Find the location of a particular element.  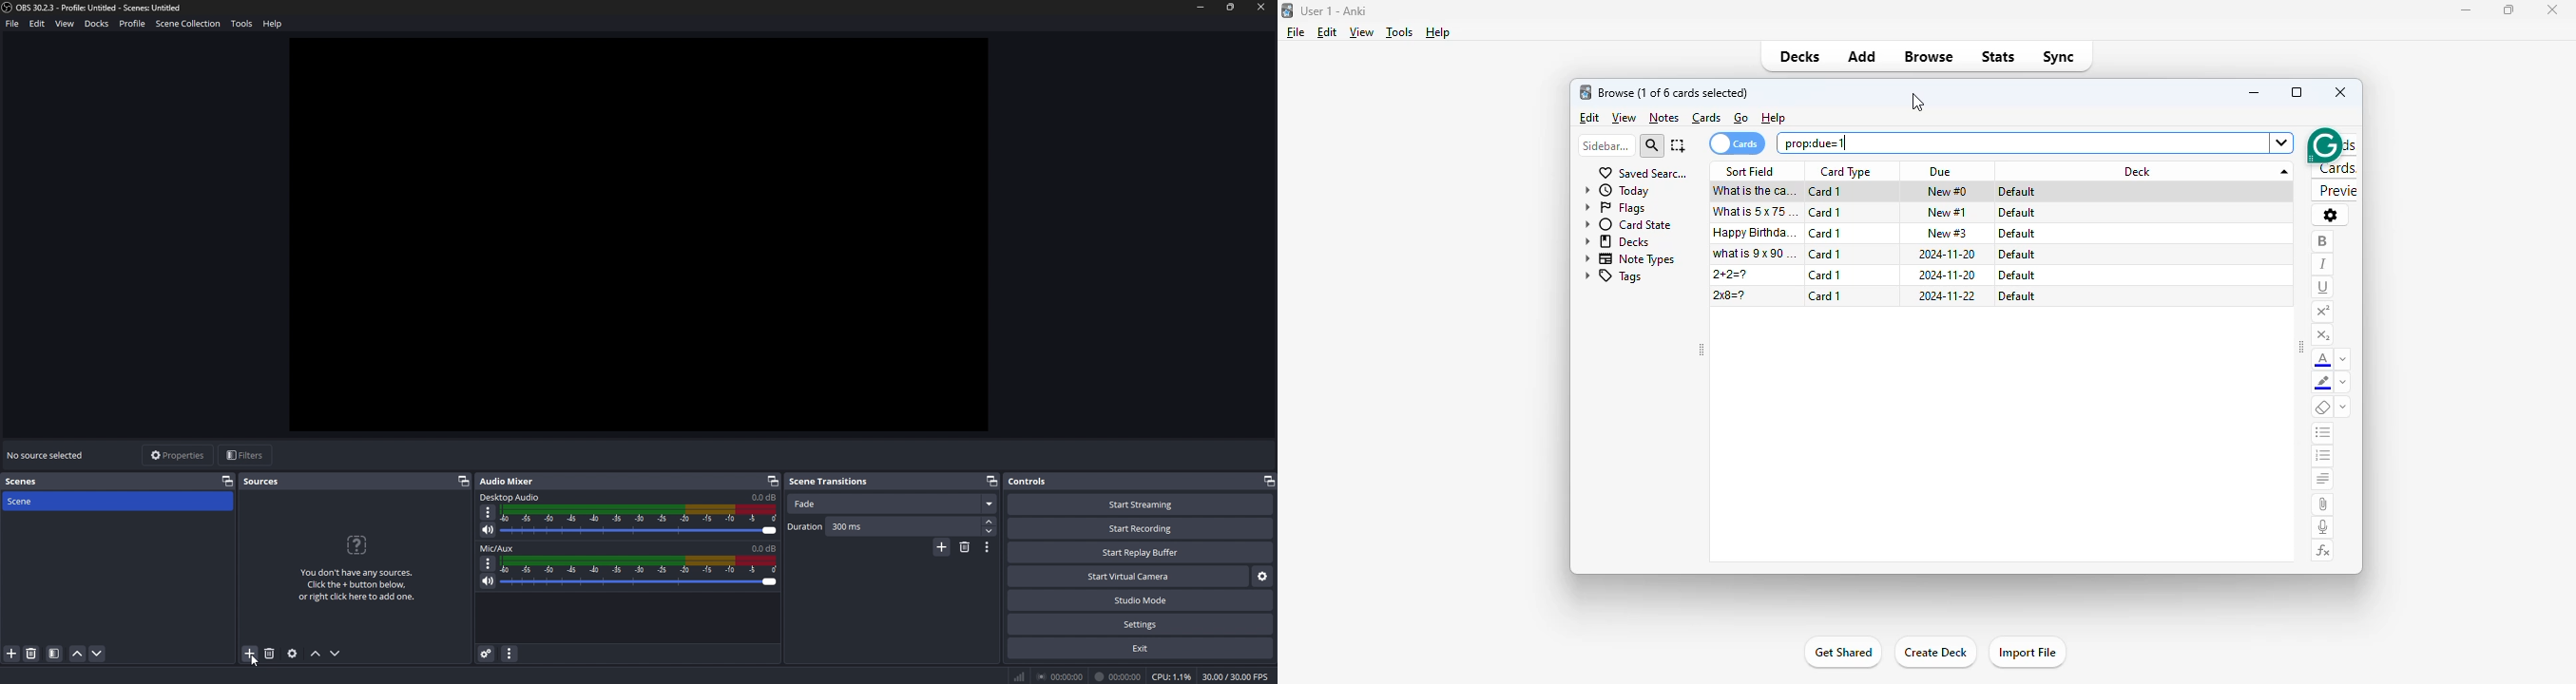

User 1 - Anki is located at coordinates (1334, 10).